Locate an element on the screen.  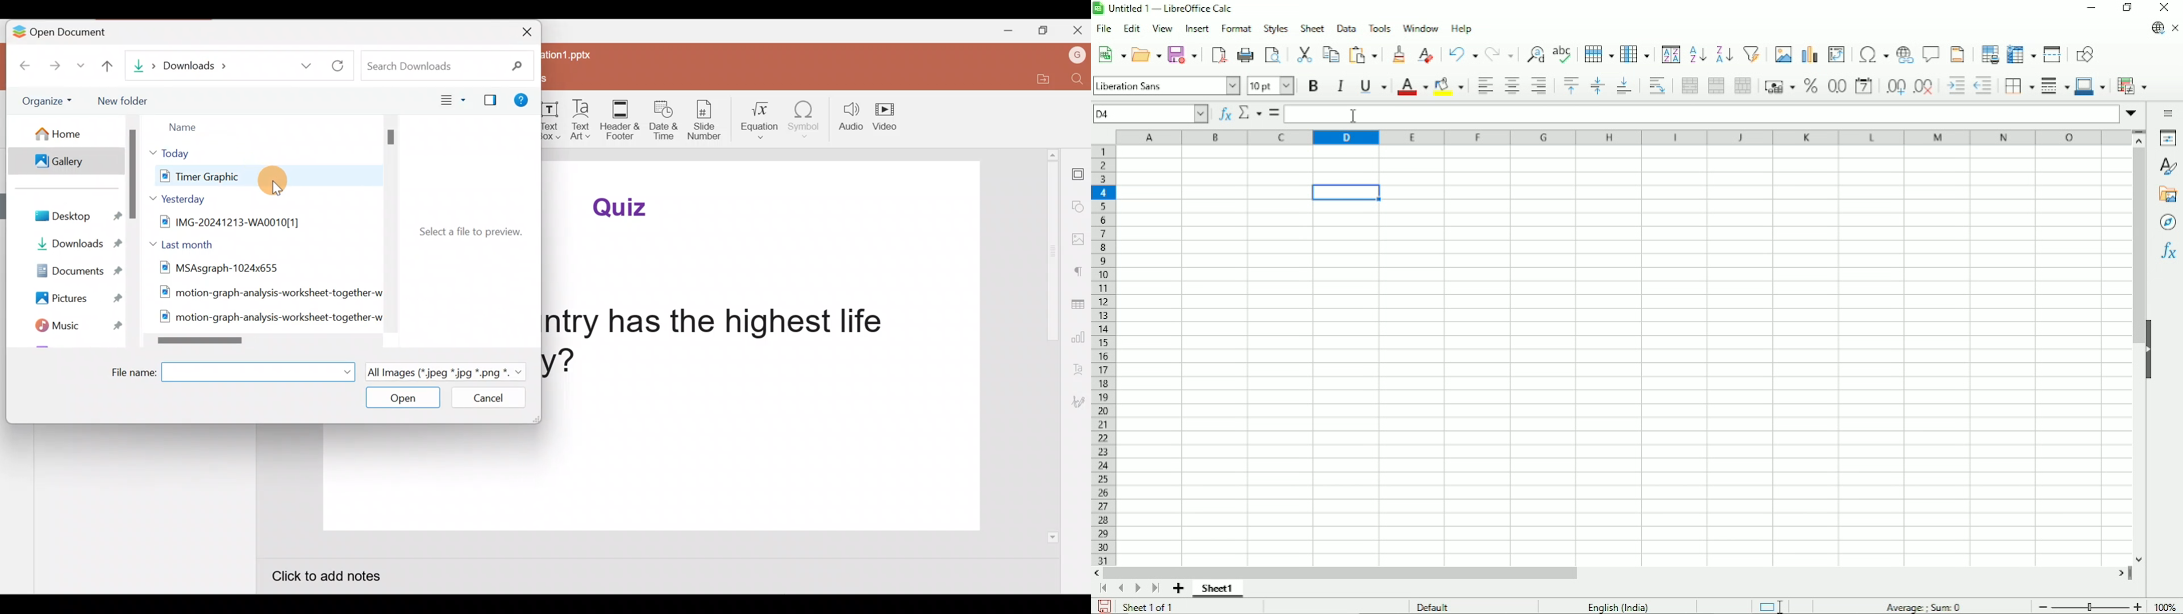
Equation is located at coordinates (764, 120).